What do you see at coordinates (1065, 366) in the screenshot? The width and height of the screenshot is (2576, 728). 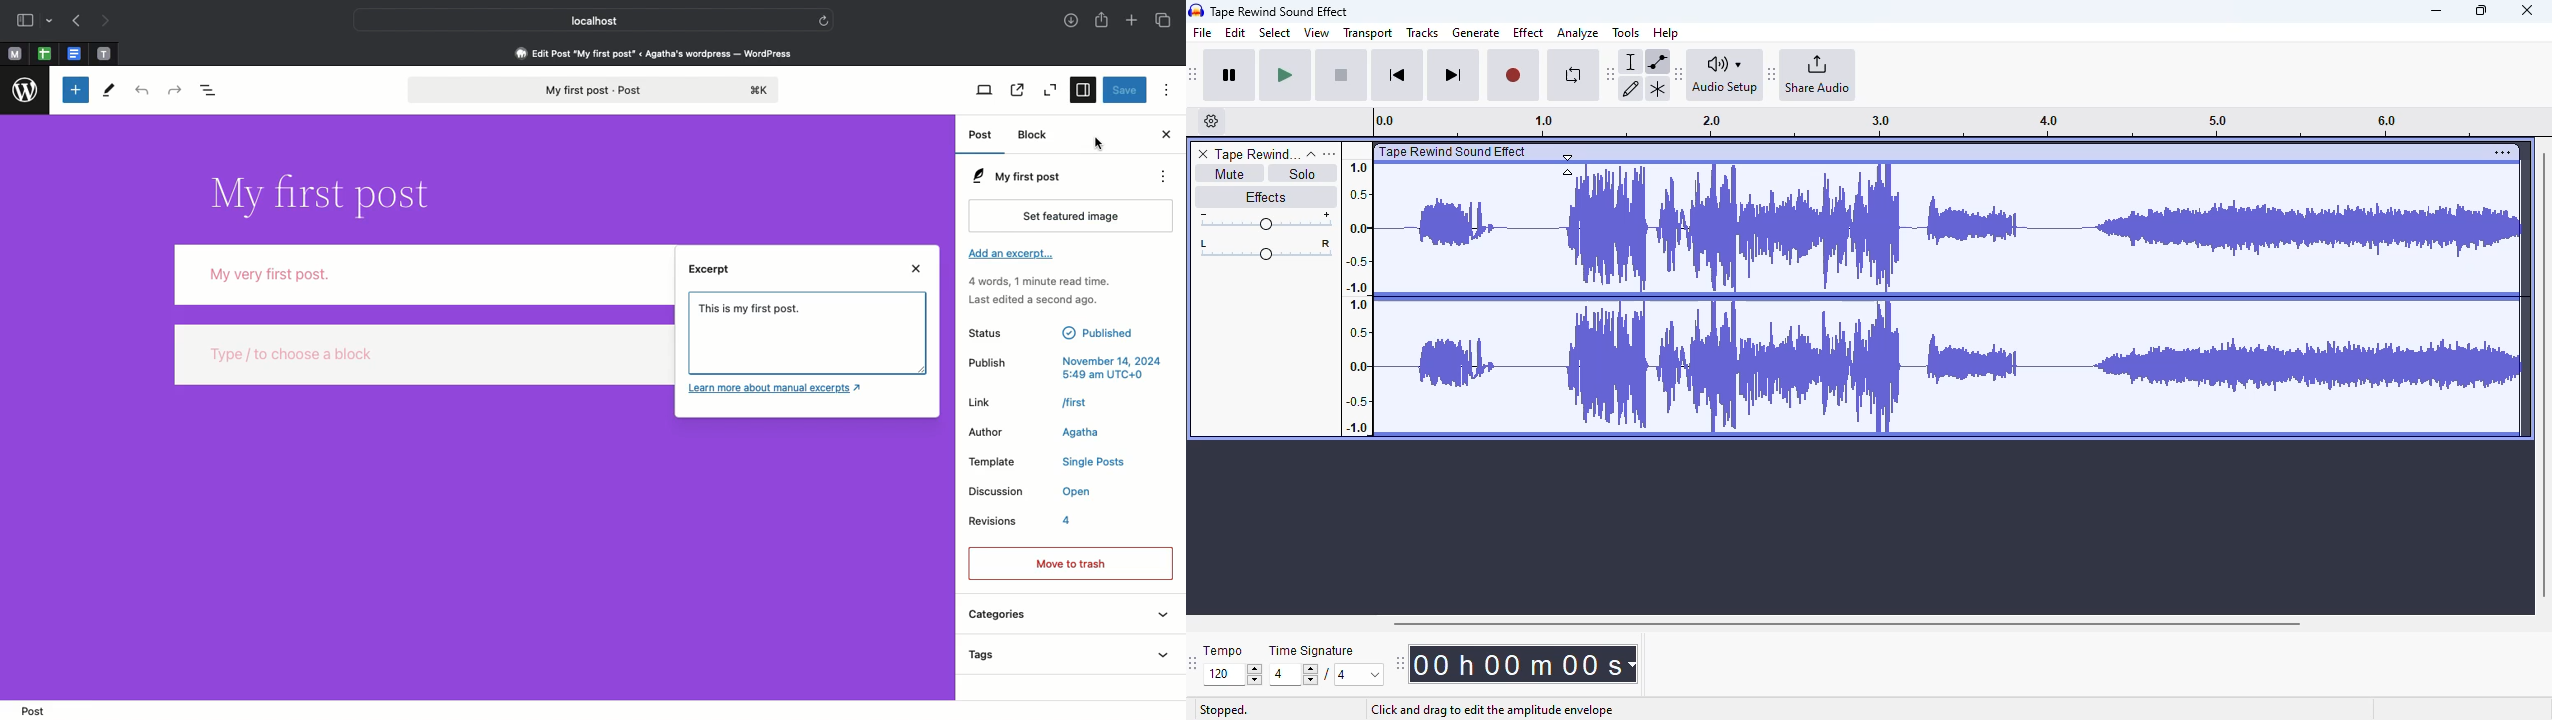 I see `Publish` at bounding box center [1065, 366].